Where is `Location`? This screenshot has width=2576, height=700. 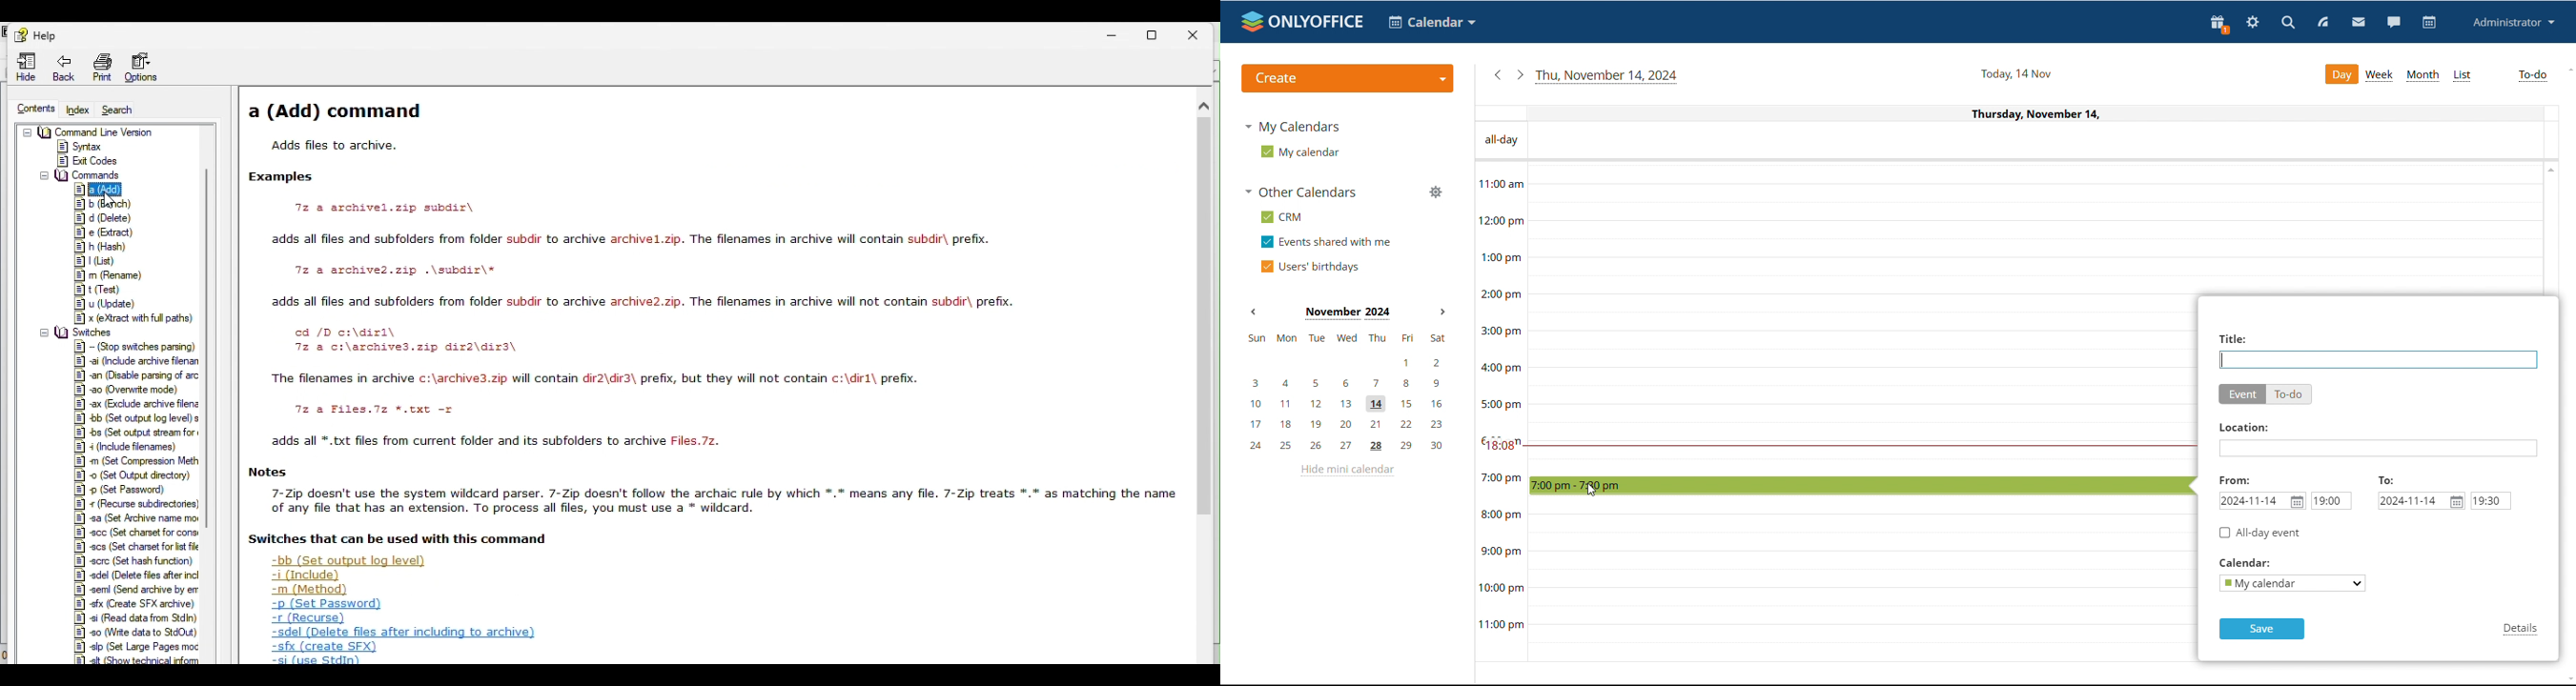
Location is located at coordinates (2244, 427).